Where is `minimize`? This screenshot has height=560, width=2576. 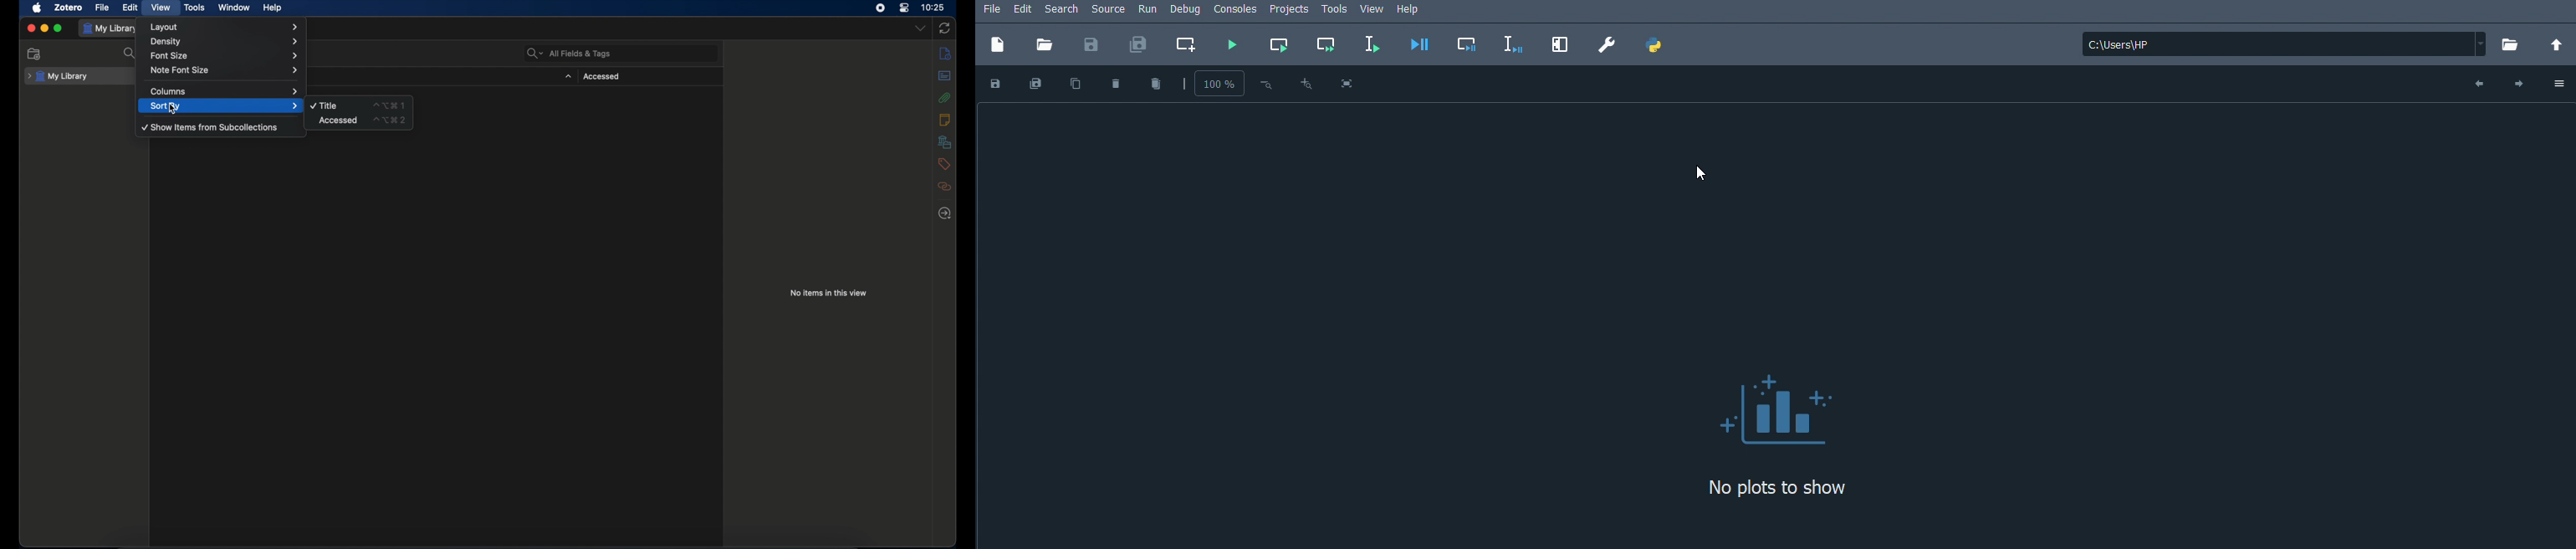
minimize is located at coordinates (44, 28).